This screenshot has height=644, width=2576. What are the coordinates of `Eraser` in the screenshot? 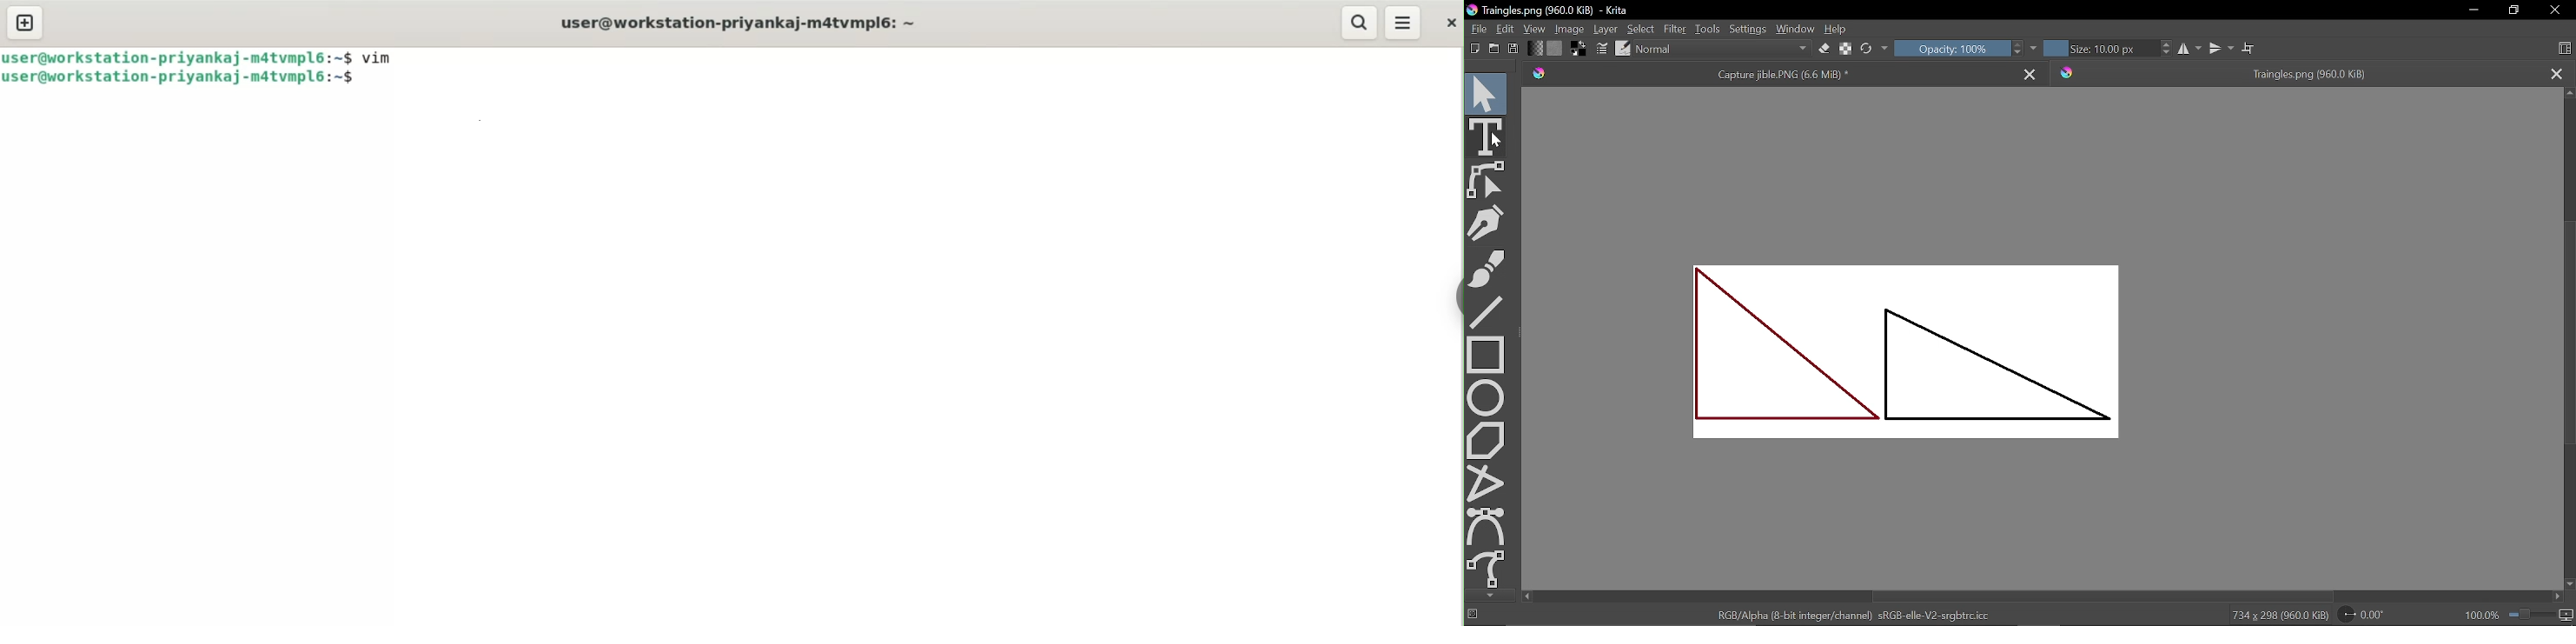 It's located at (1822, 50).